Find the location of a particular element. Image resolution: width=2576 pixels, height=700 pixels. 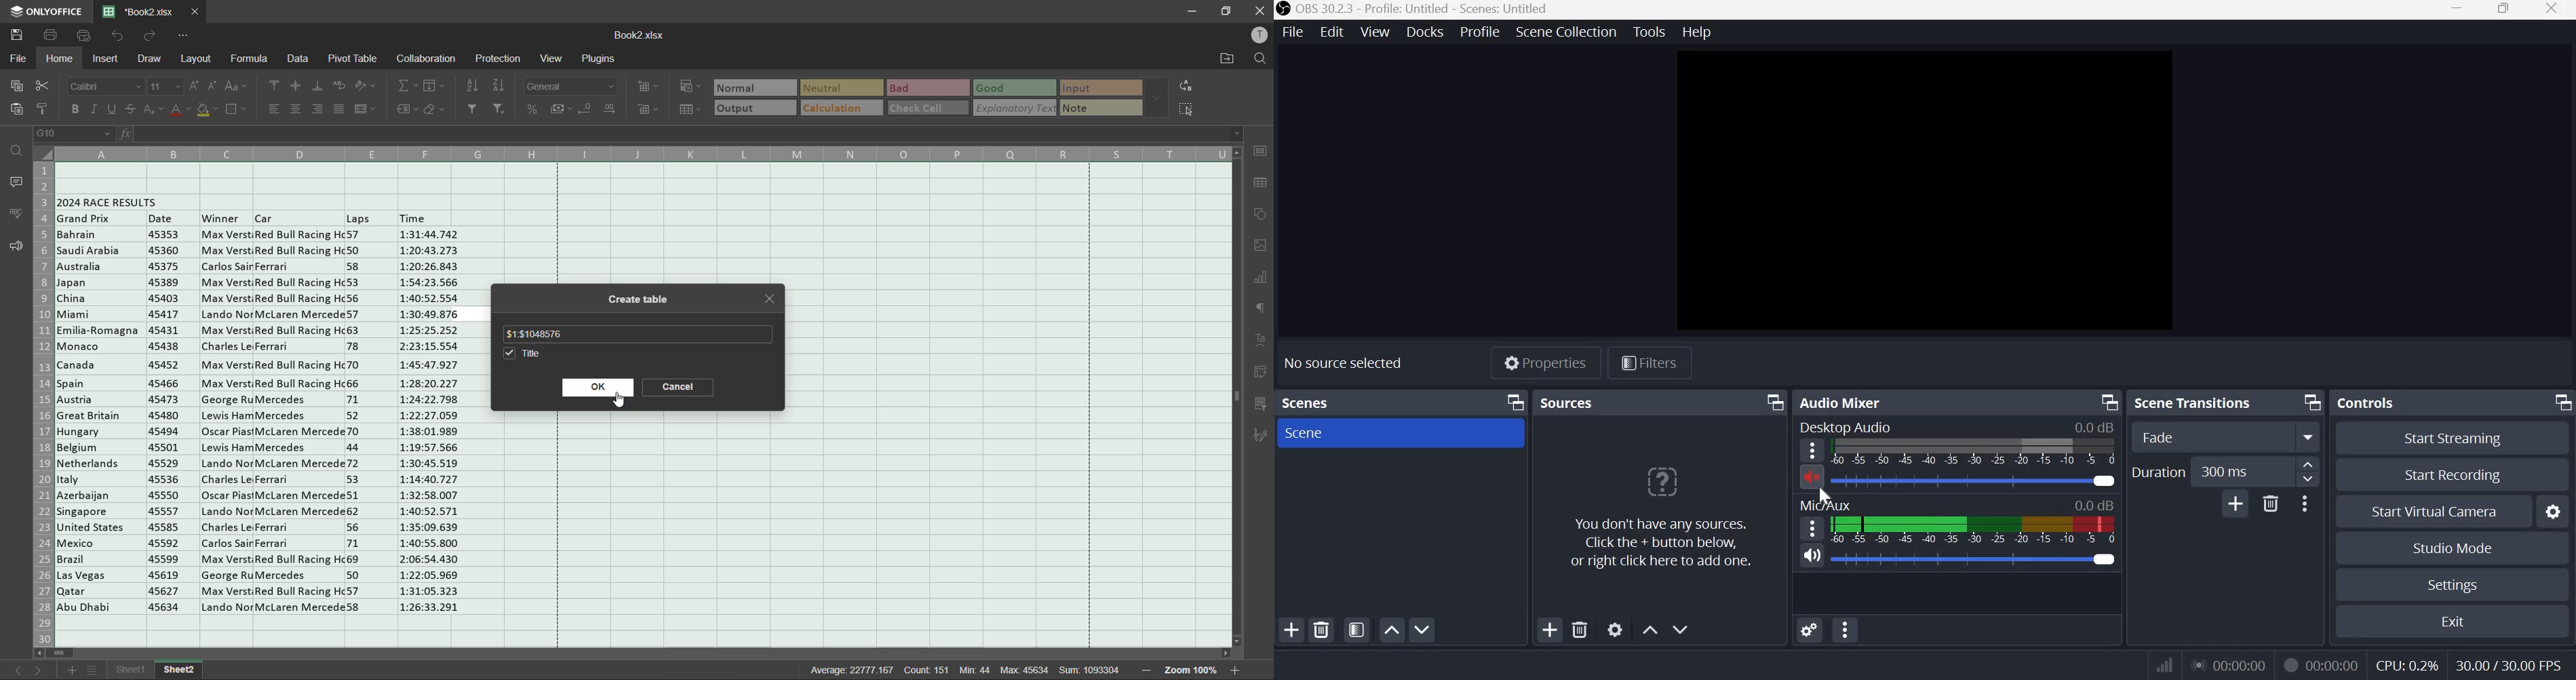

Scene is located at coordinates (1310, 433).